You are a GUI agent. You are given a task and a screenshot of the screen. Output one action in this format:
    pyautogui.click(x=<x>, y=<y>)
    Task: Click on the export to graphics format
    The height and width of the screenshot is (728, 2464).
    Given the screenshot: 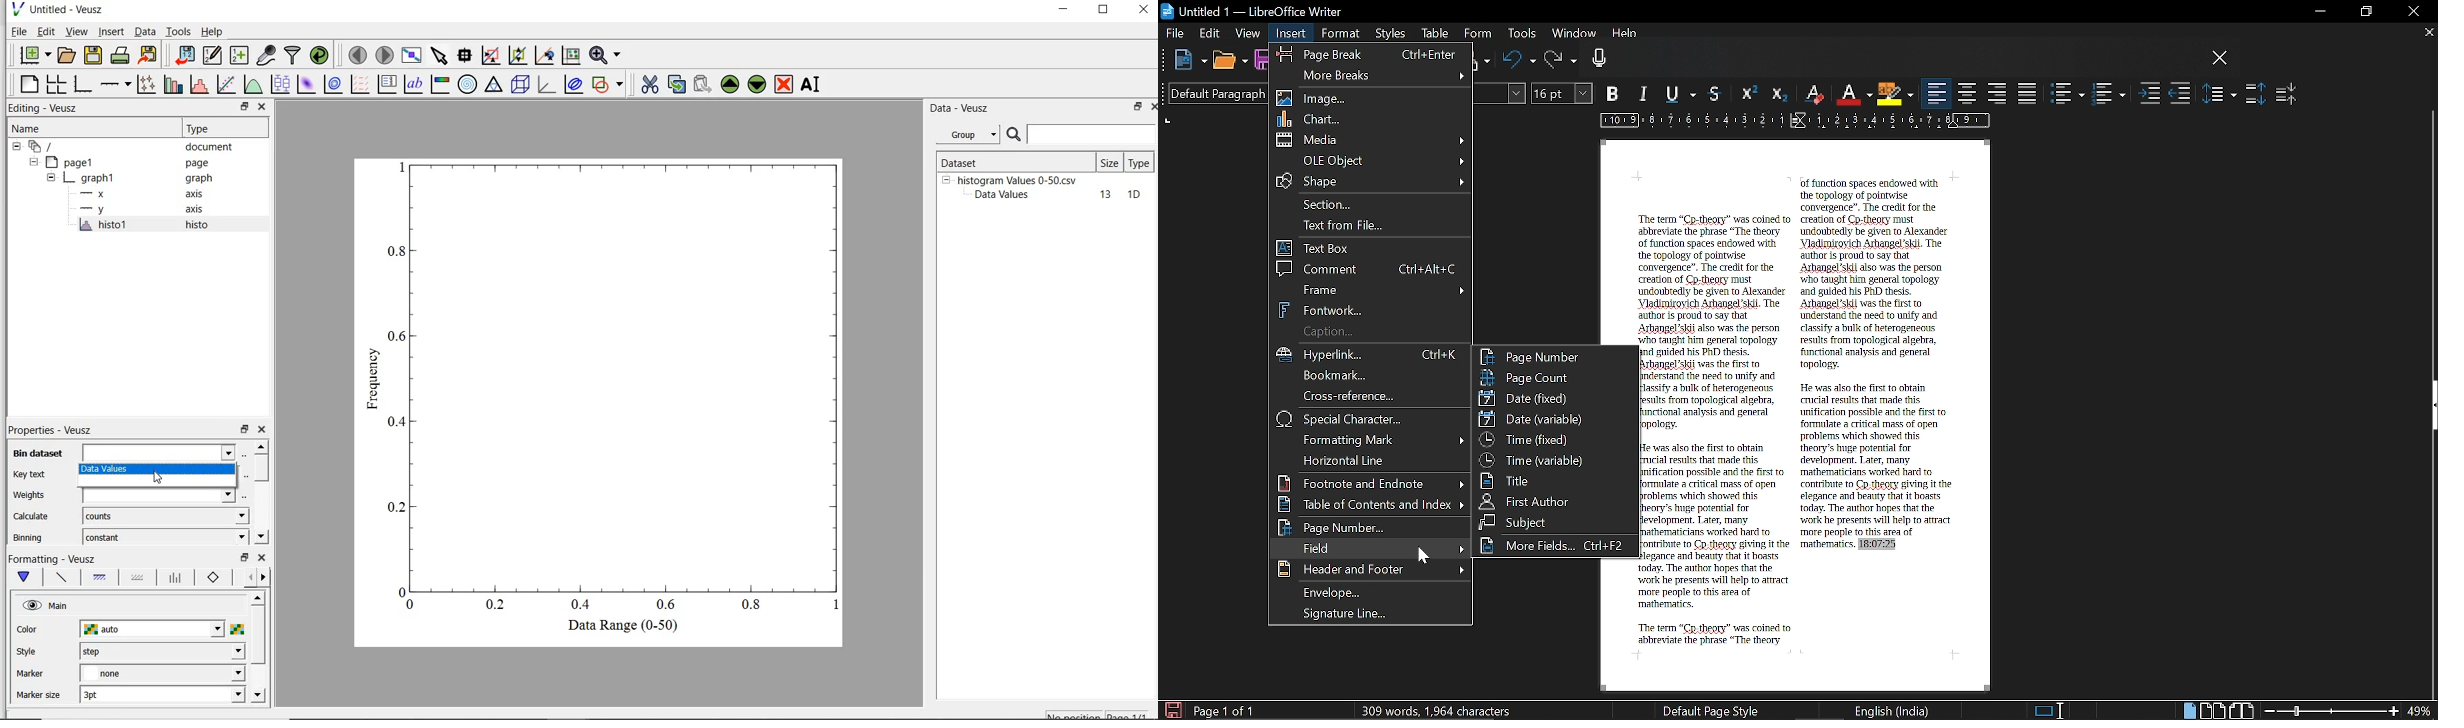 What is the action you would take?
    pyautogui.click(x=149, y=54)
    